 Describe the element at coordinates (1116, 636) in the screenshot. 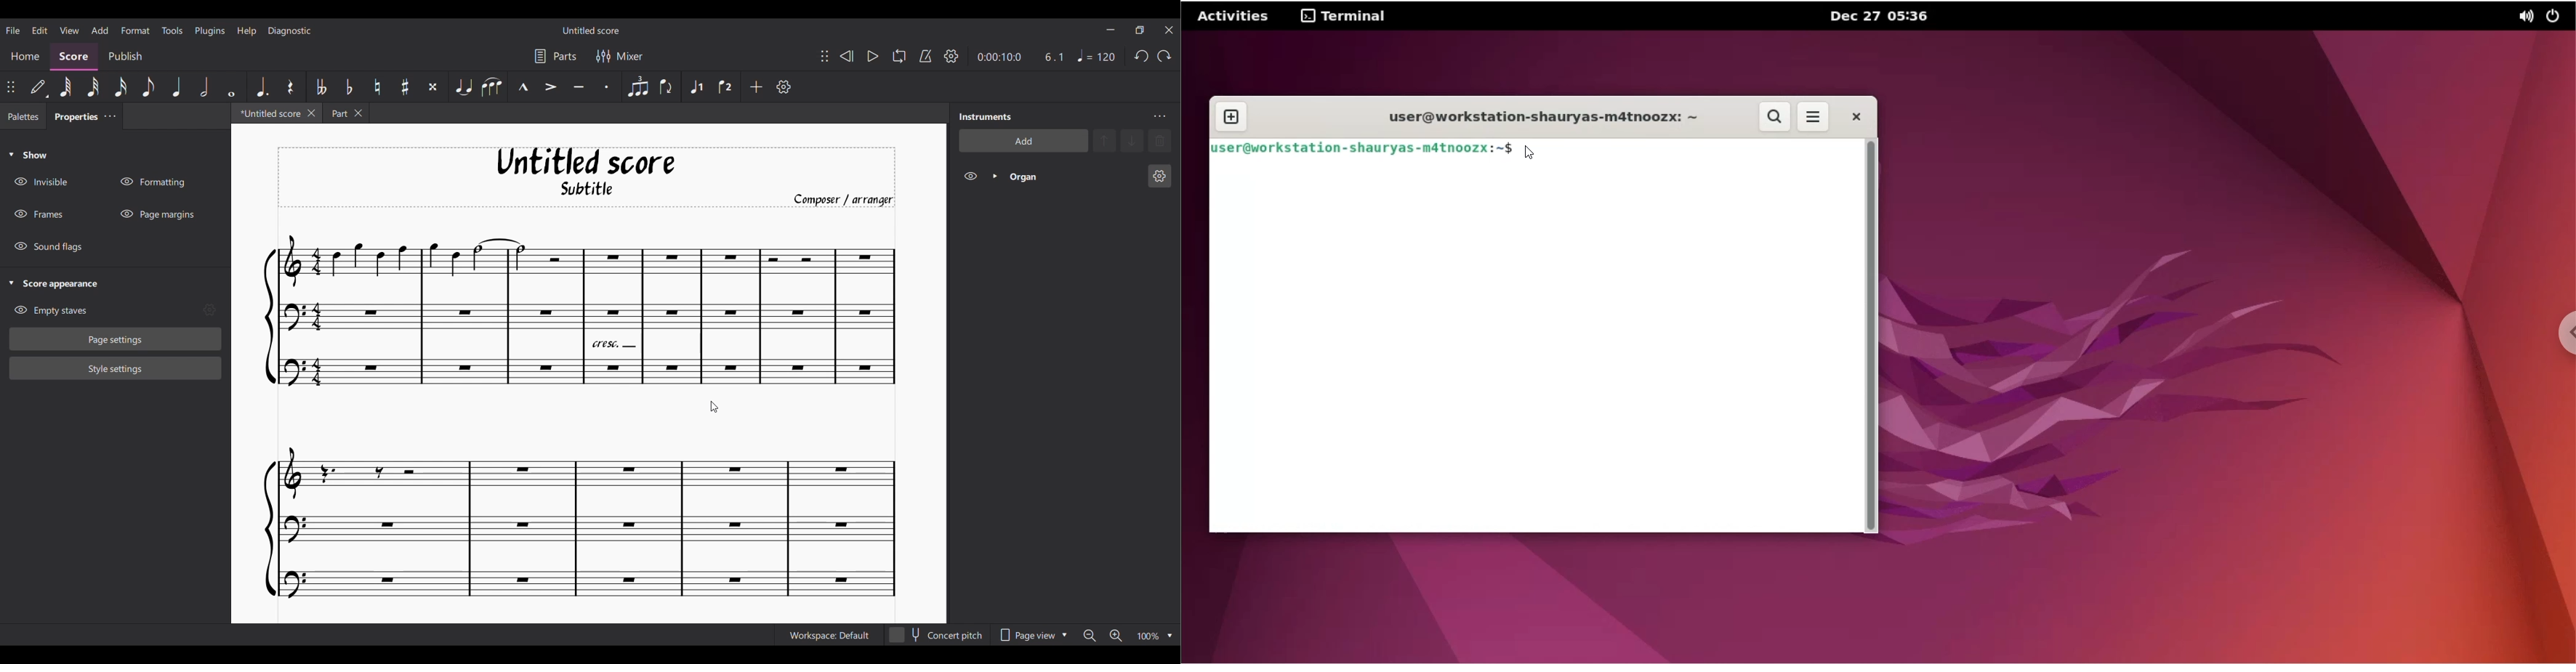

I see `Zoom in` at that location.